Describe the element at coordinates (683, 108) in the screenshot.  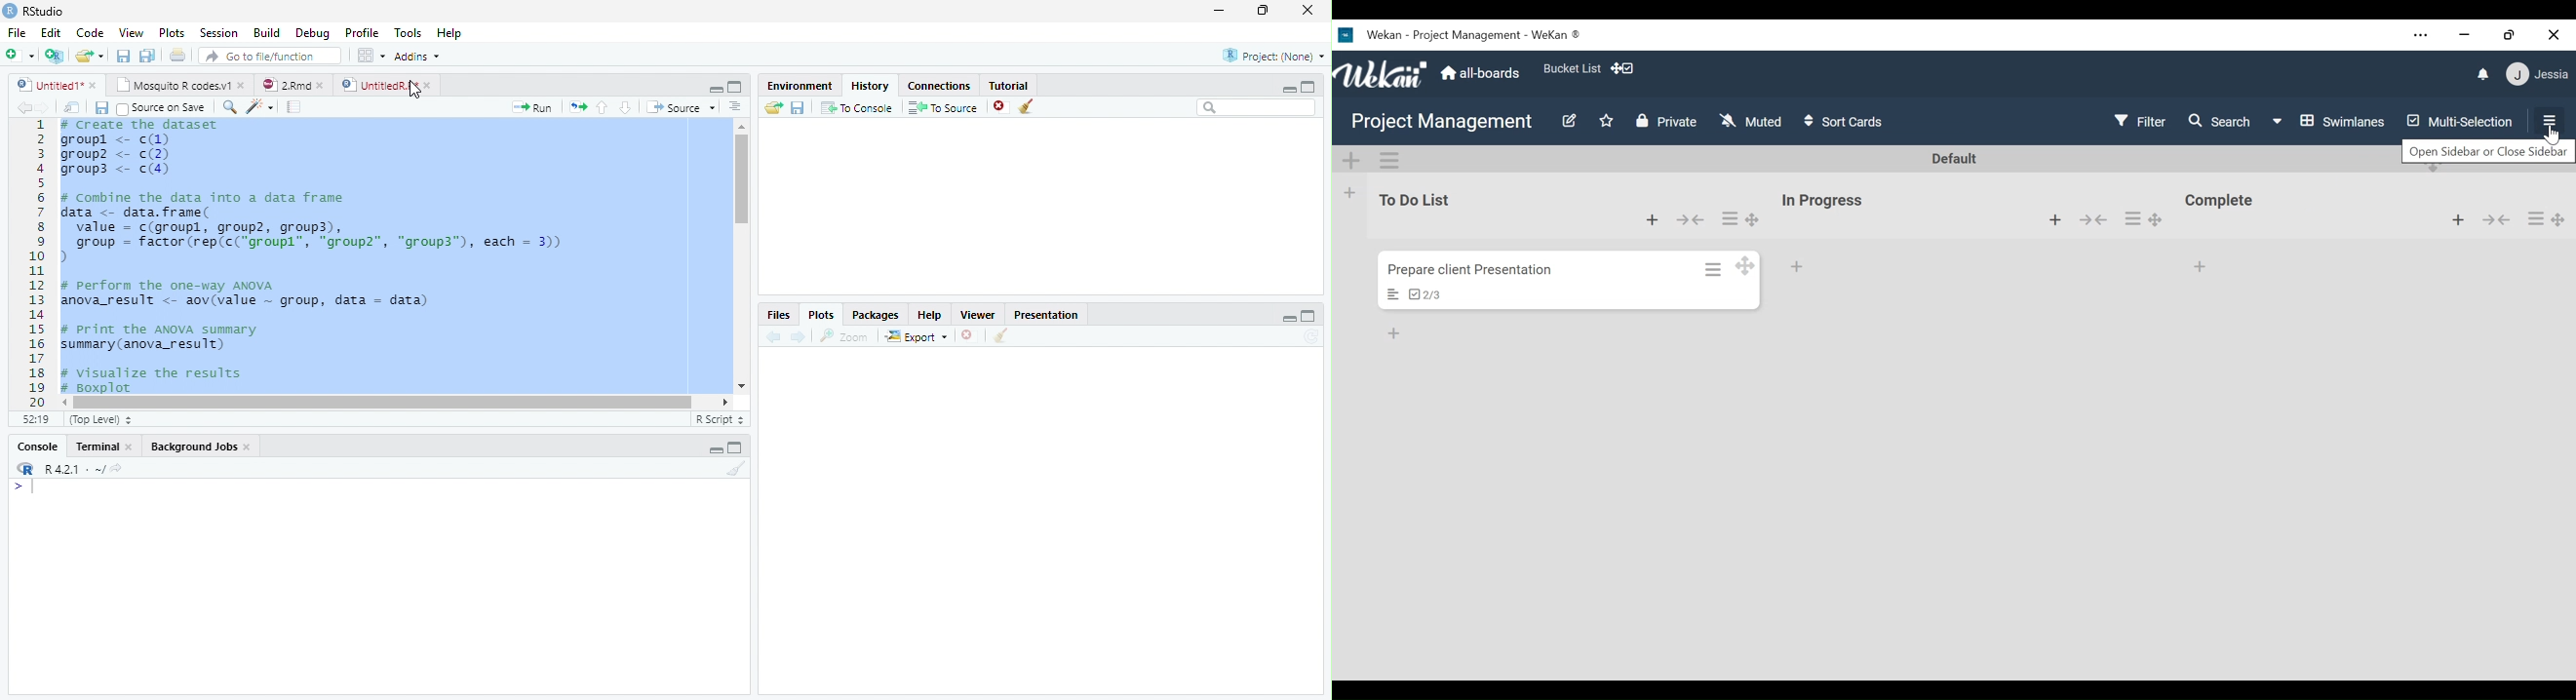
I see `Source` at that location.